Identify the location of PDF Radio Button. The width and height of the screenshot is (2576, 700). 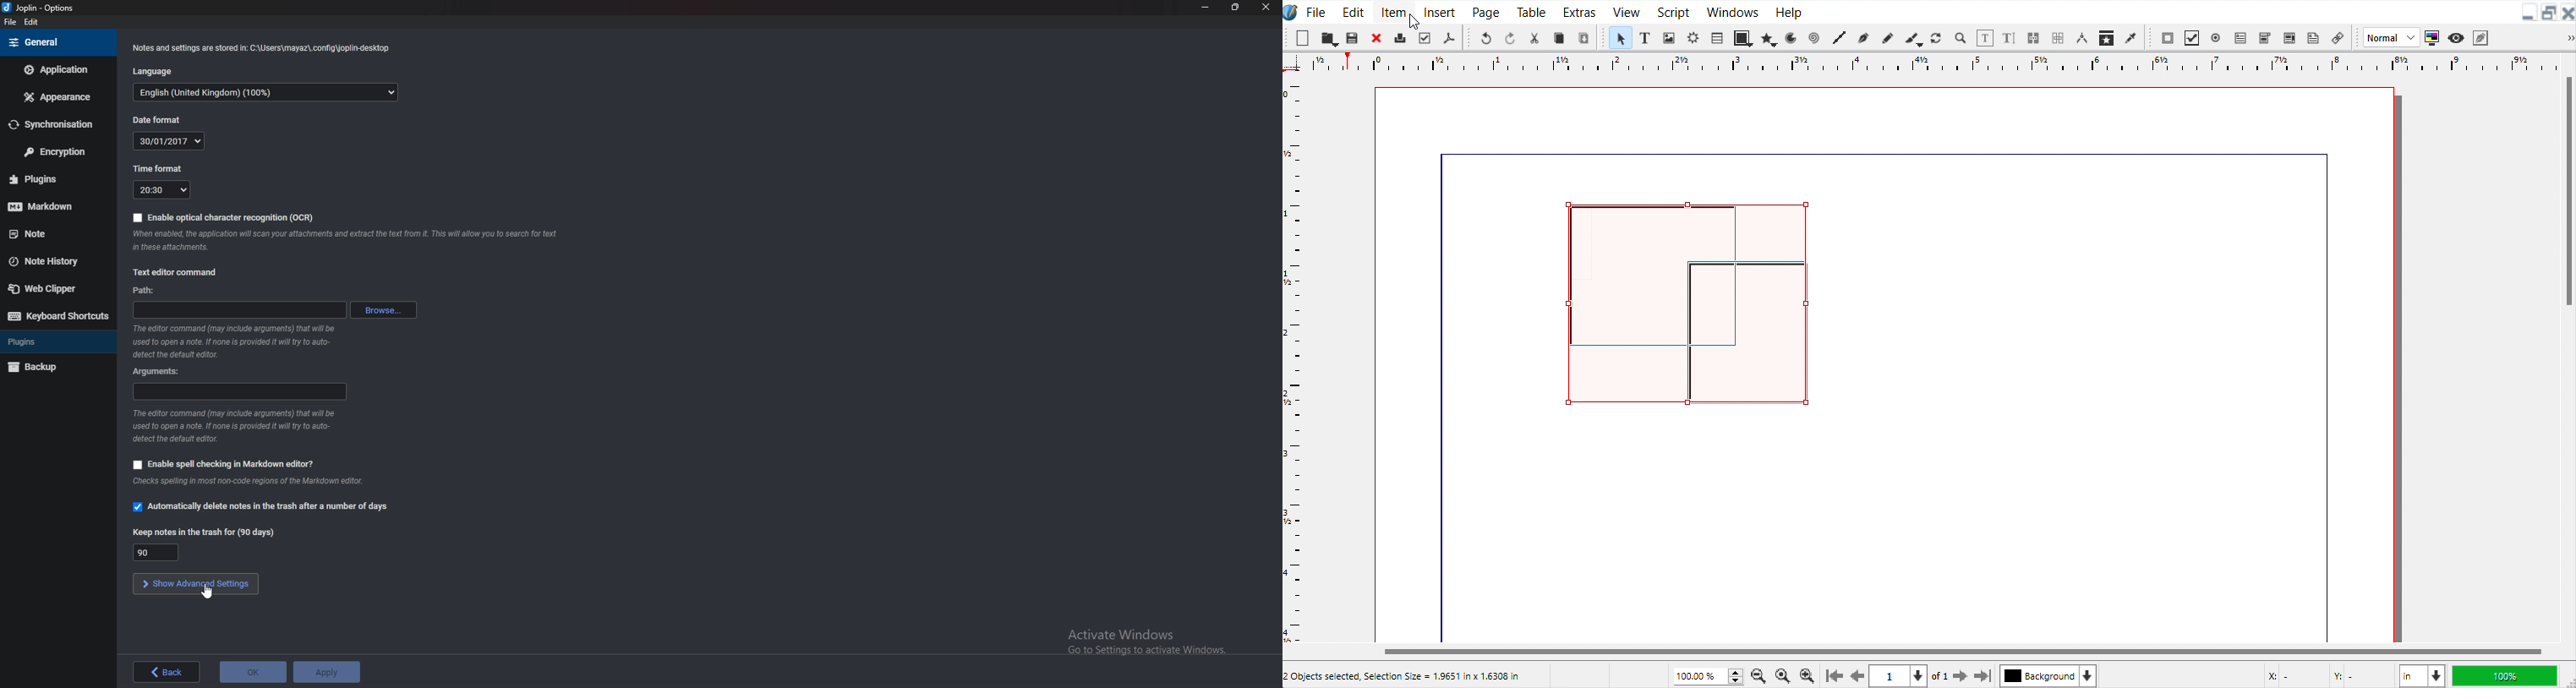
(2216, 37).